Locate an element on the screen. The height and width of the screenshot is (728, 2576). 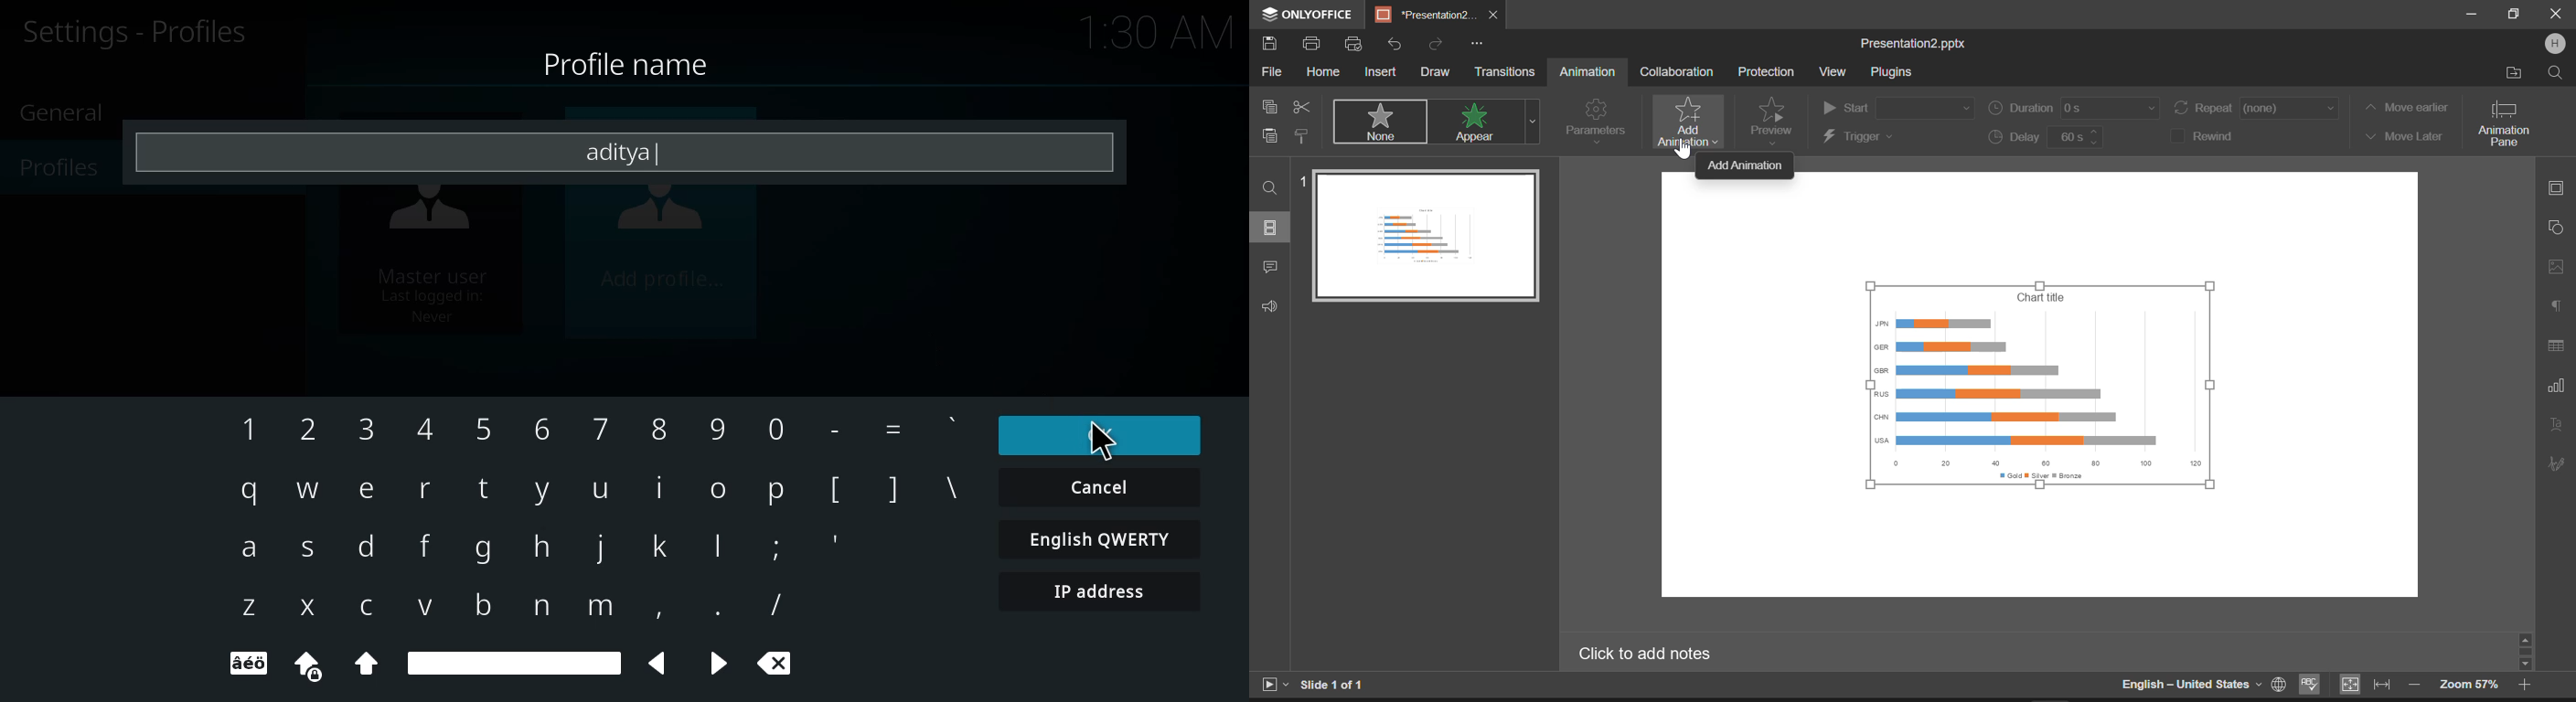
uppercase locked is located at coordinates (309, 671).